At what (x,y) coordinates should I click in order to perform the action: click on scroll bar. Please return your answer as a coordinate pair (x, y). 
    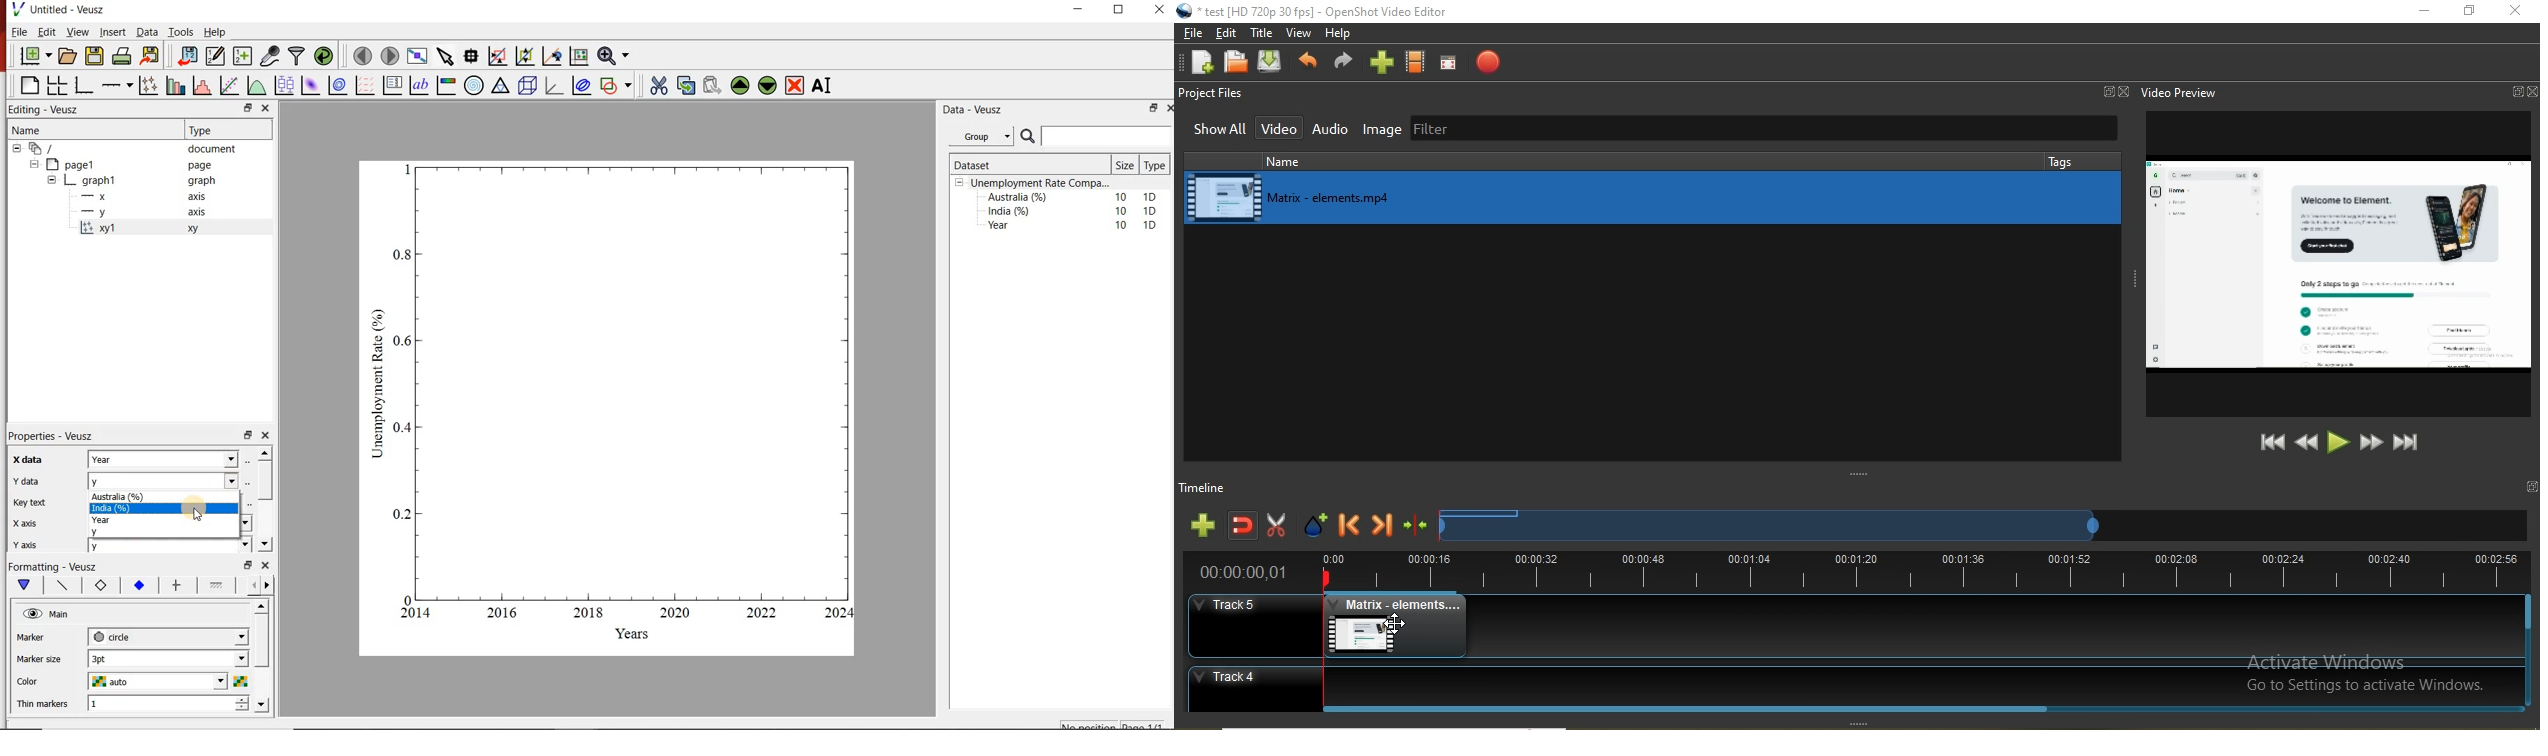
    Looking at the image, I should click on (264, 478).